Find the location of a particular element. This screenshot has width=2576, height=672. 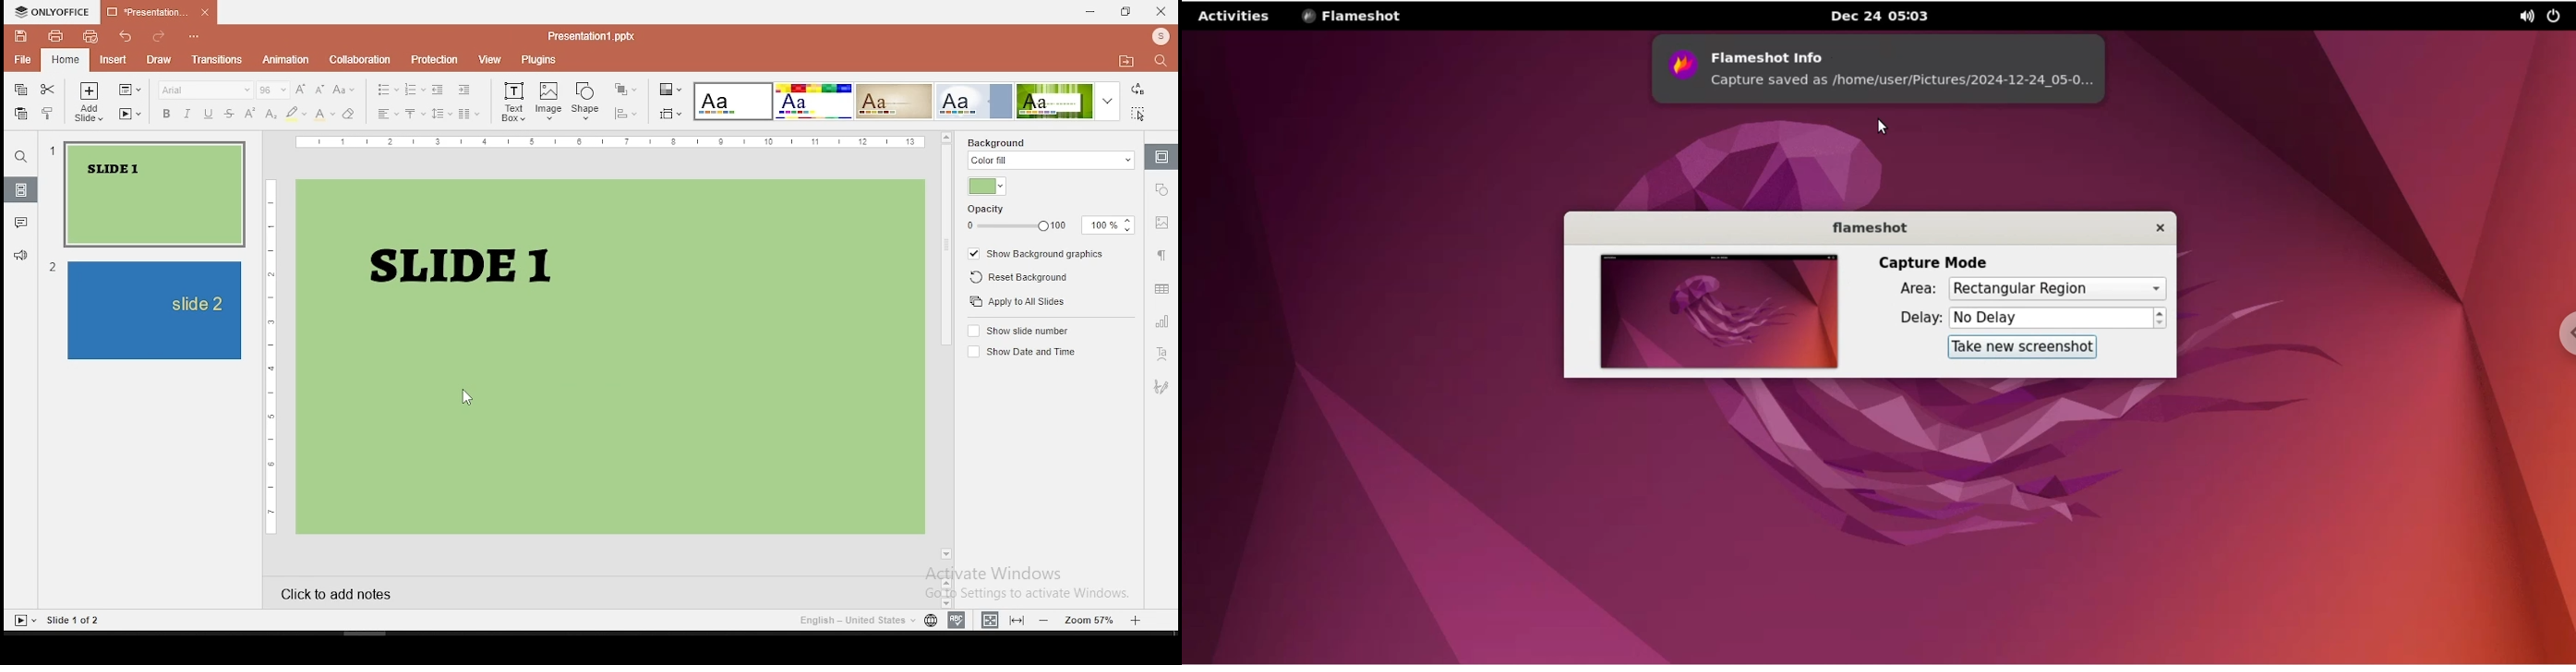

click to add notes is located at coordinates (402, 596).